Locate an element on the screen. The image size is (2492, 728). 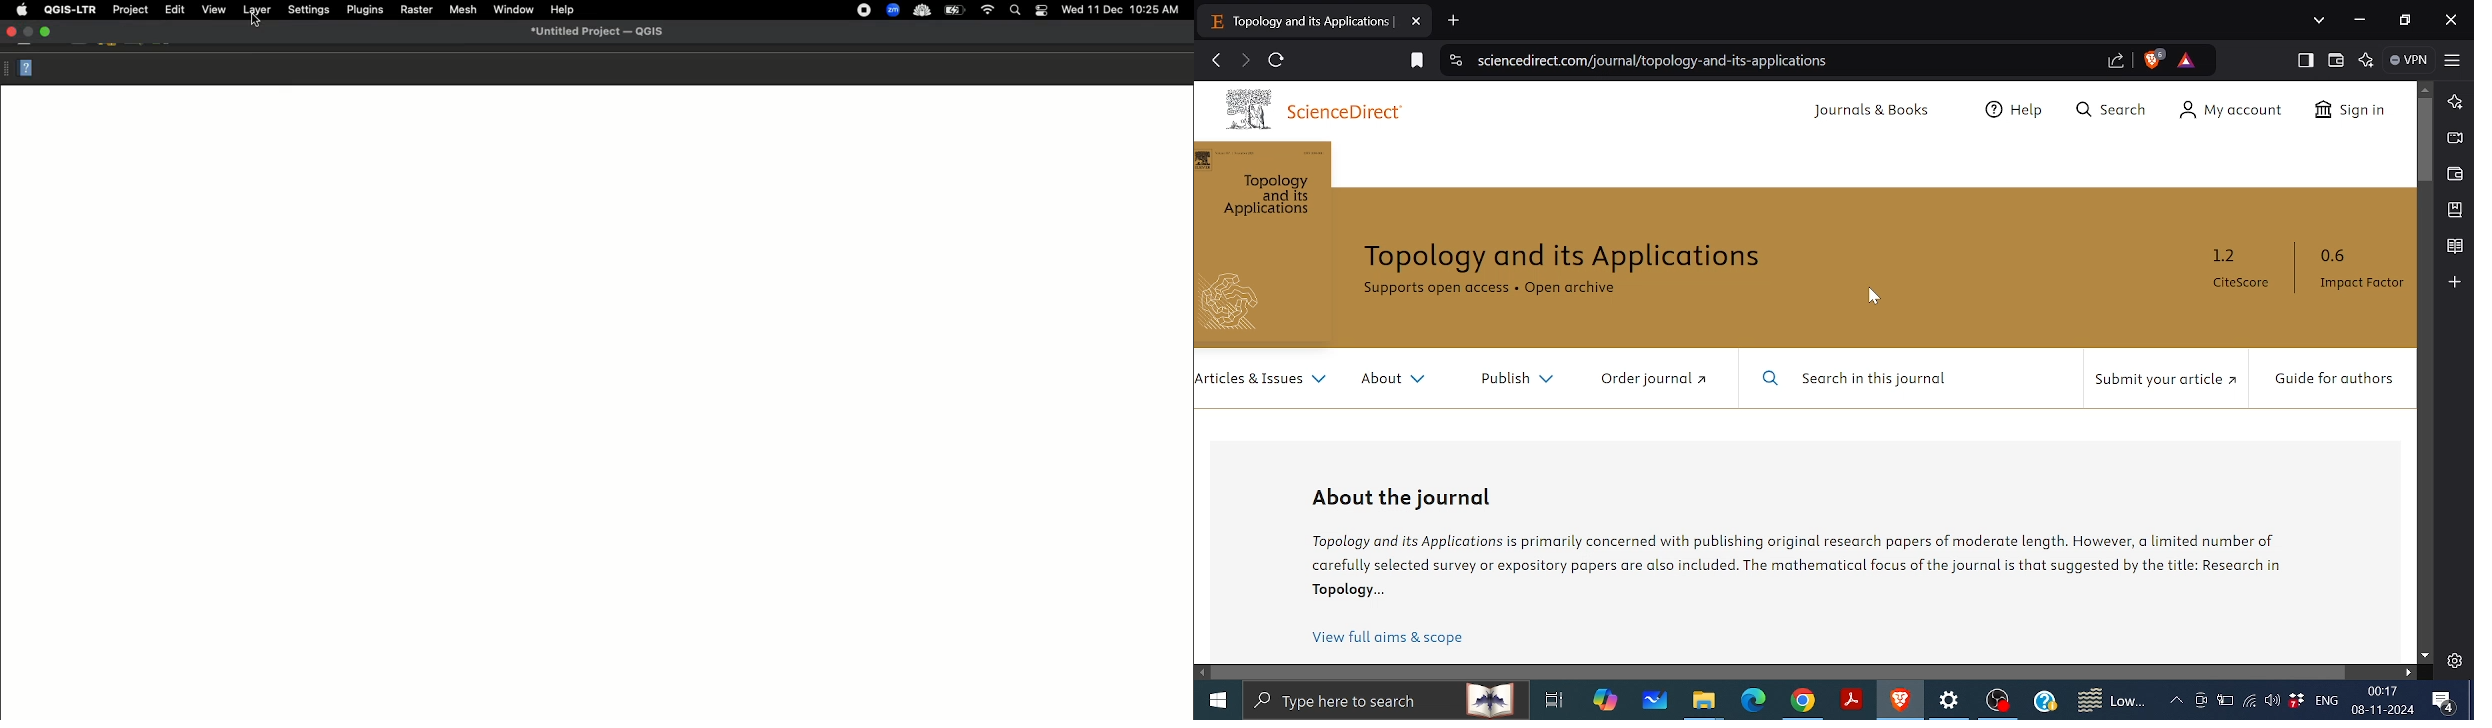
cloud is located at coordinates (921, 9).